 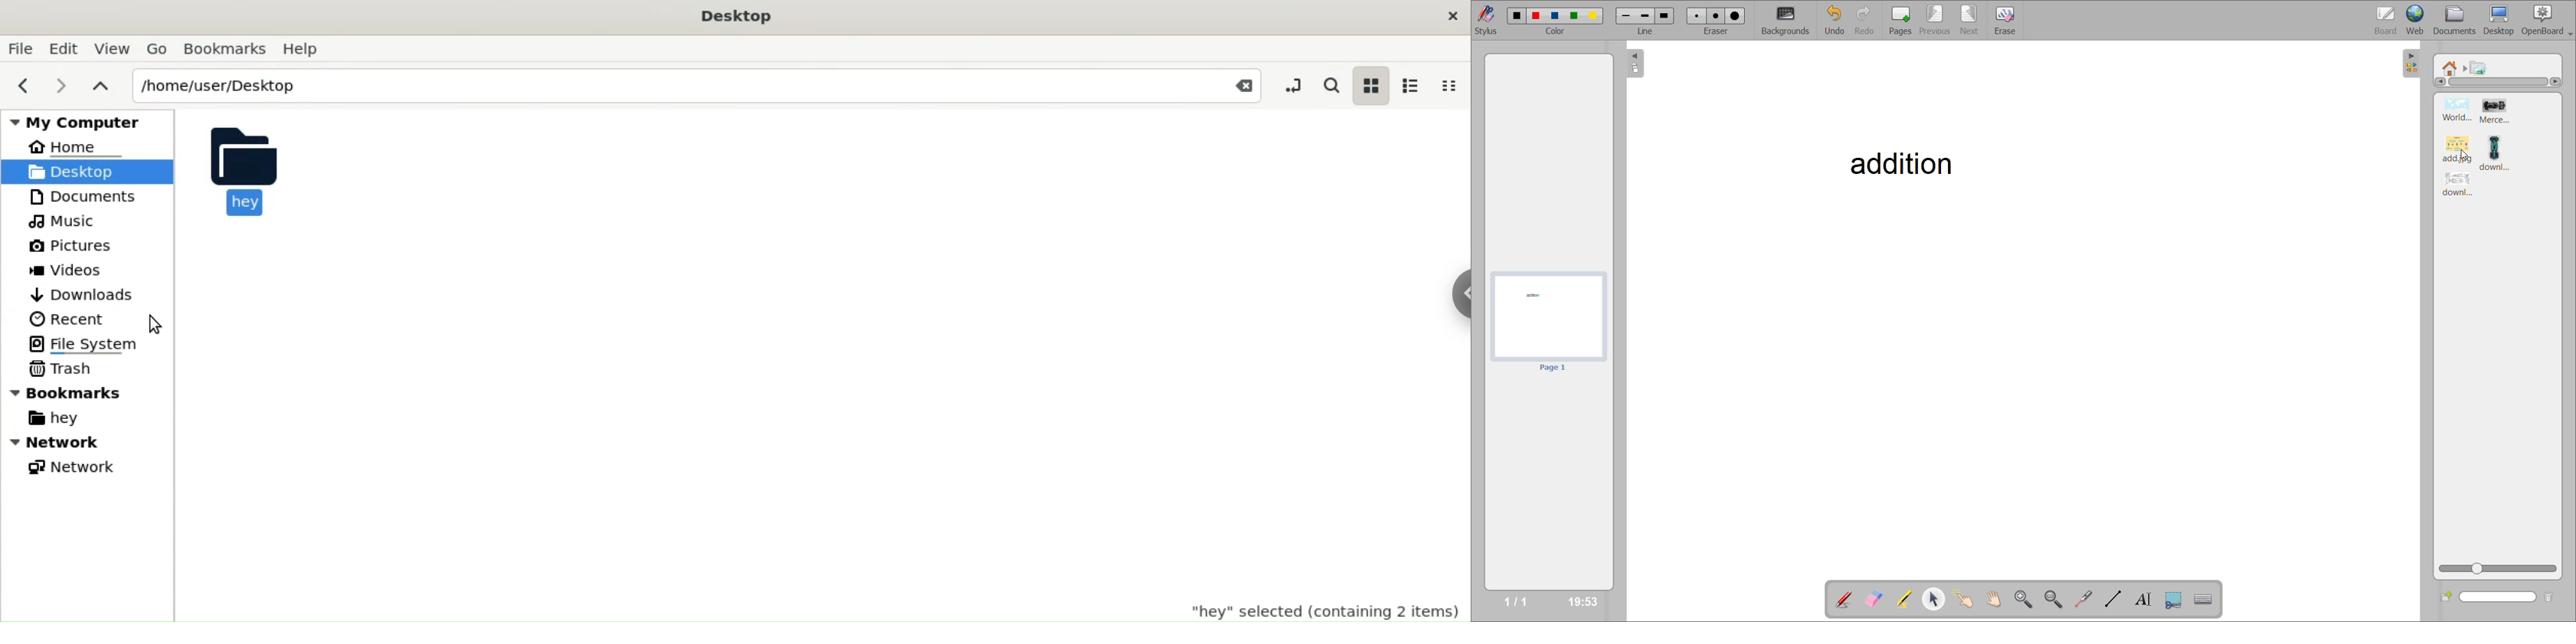 I want to click on Desktop, so click(x=745, y=19).